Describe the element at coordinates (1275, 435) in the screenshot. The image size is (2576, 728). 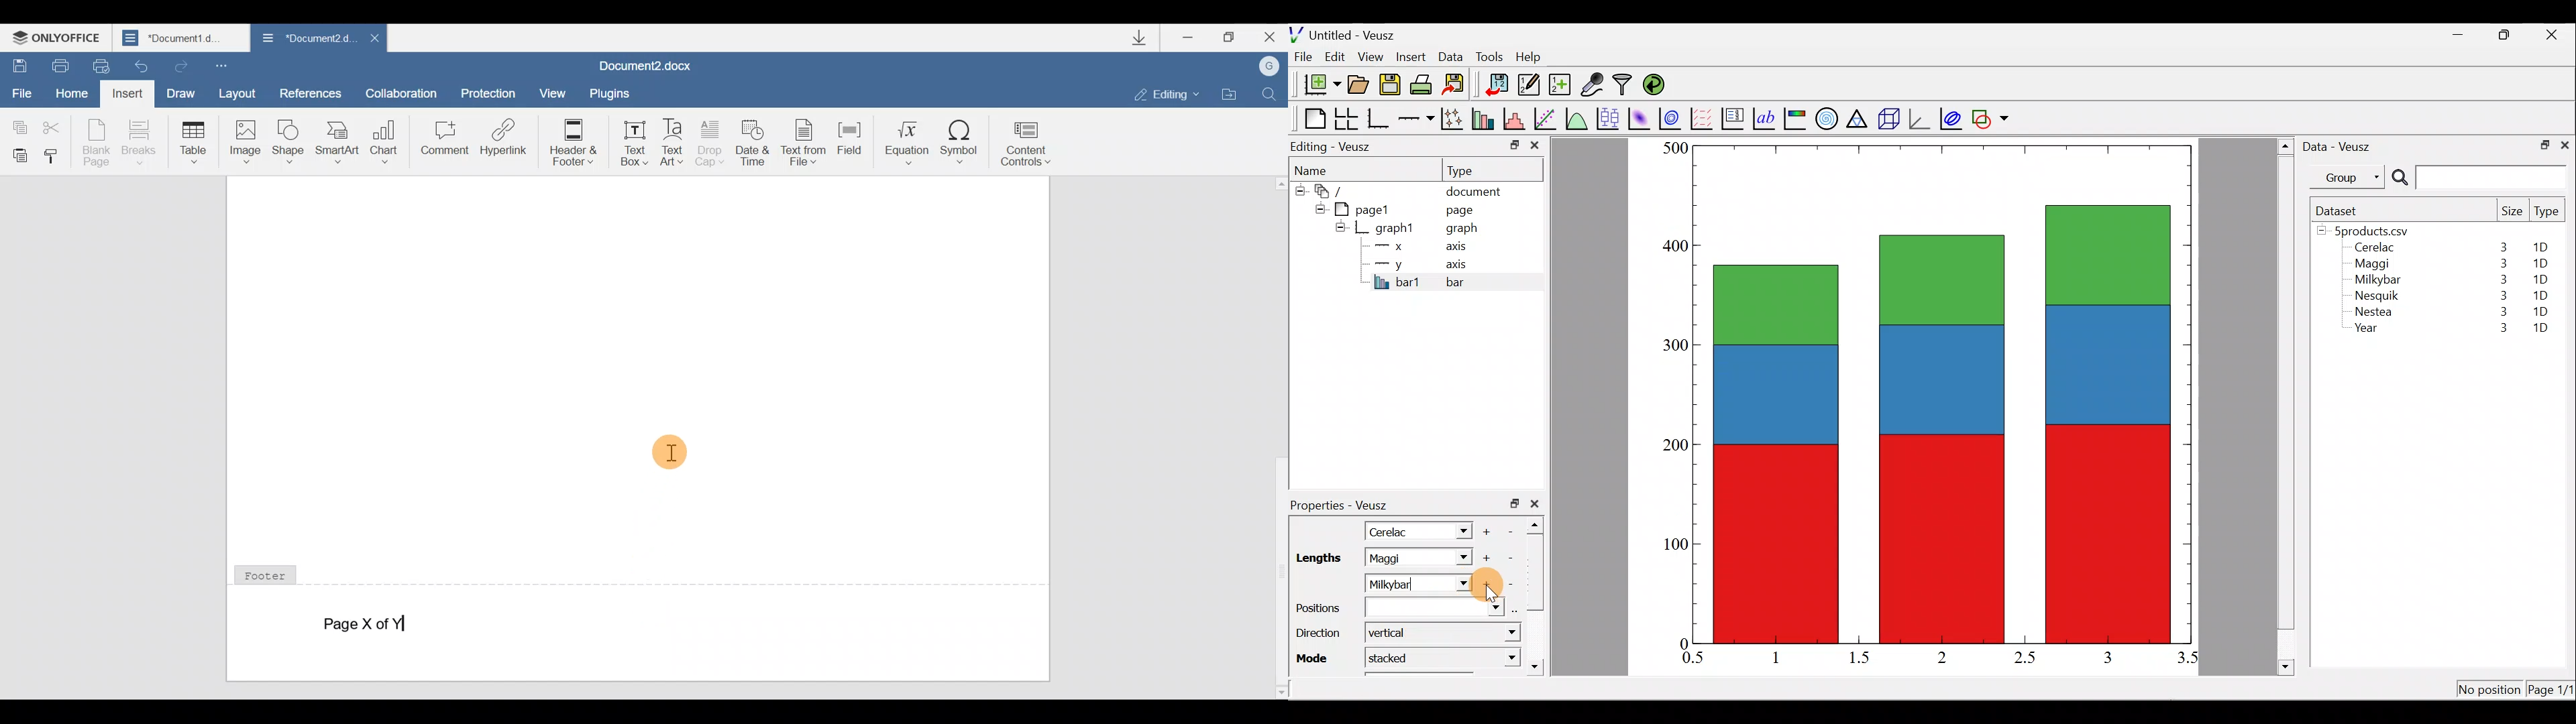
I see `Scroll bar` at that location.